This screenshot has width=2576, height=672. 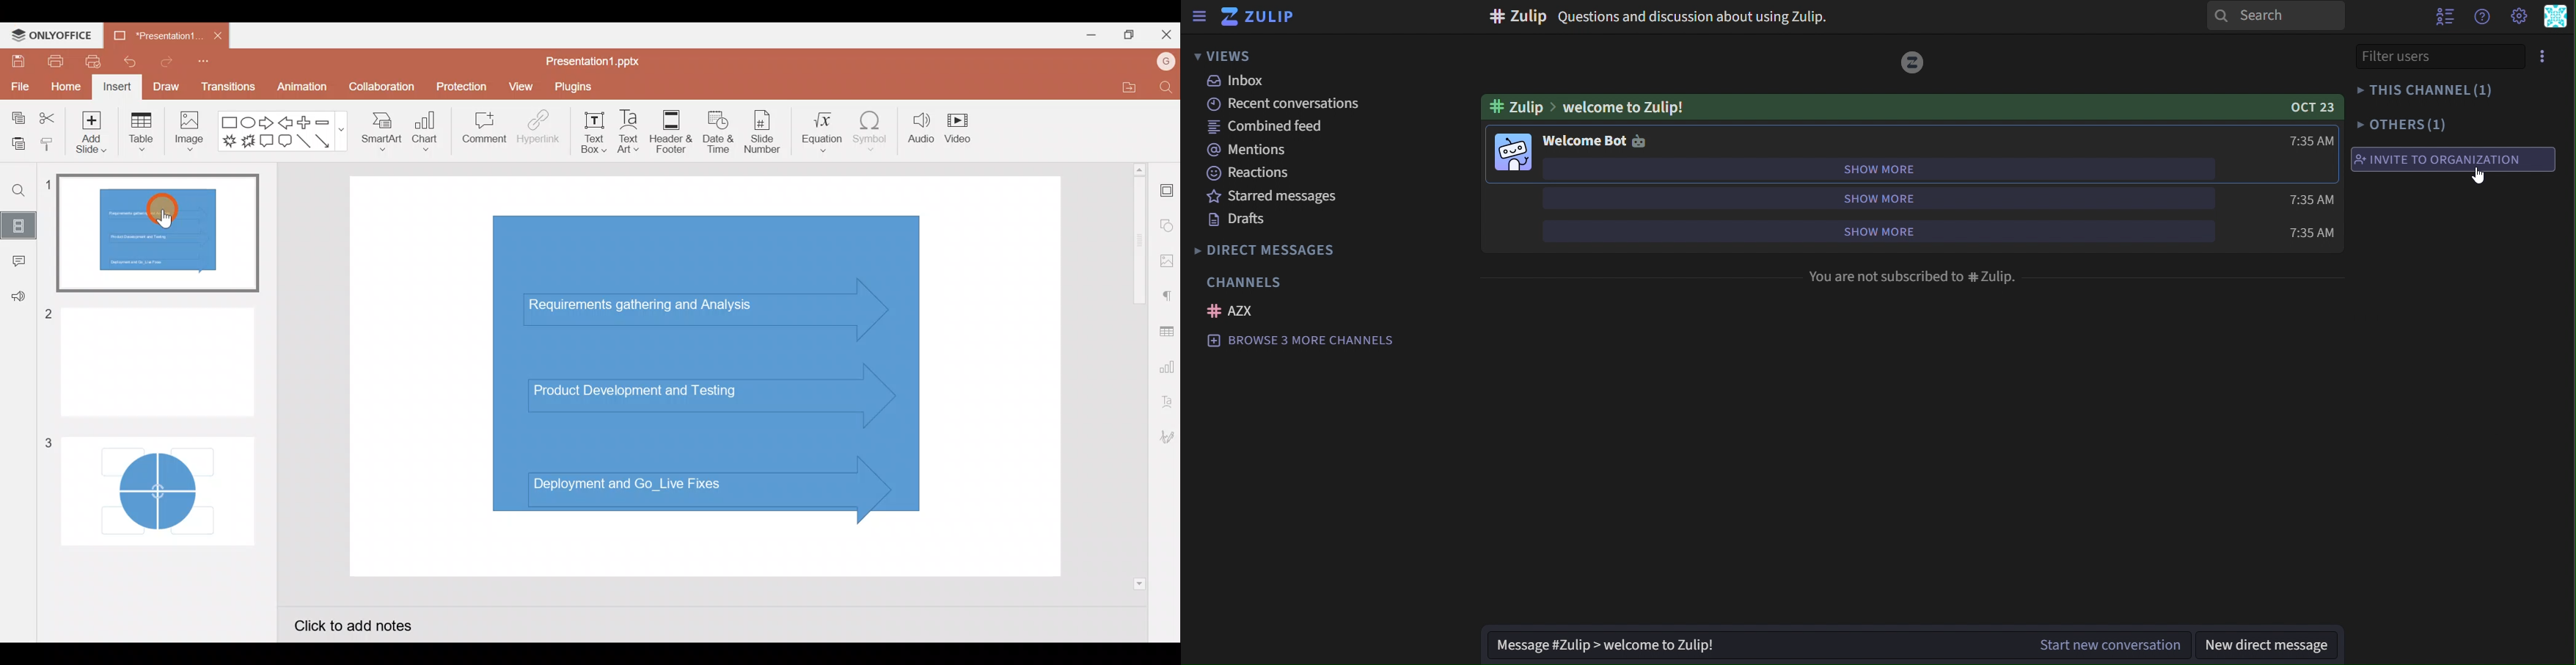 What do you see at coordinates (919, 132) in the screenshot?
I see `Audio` at bounding box center [919, 132].